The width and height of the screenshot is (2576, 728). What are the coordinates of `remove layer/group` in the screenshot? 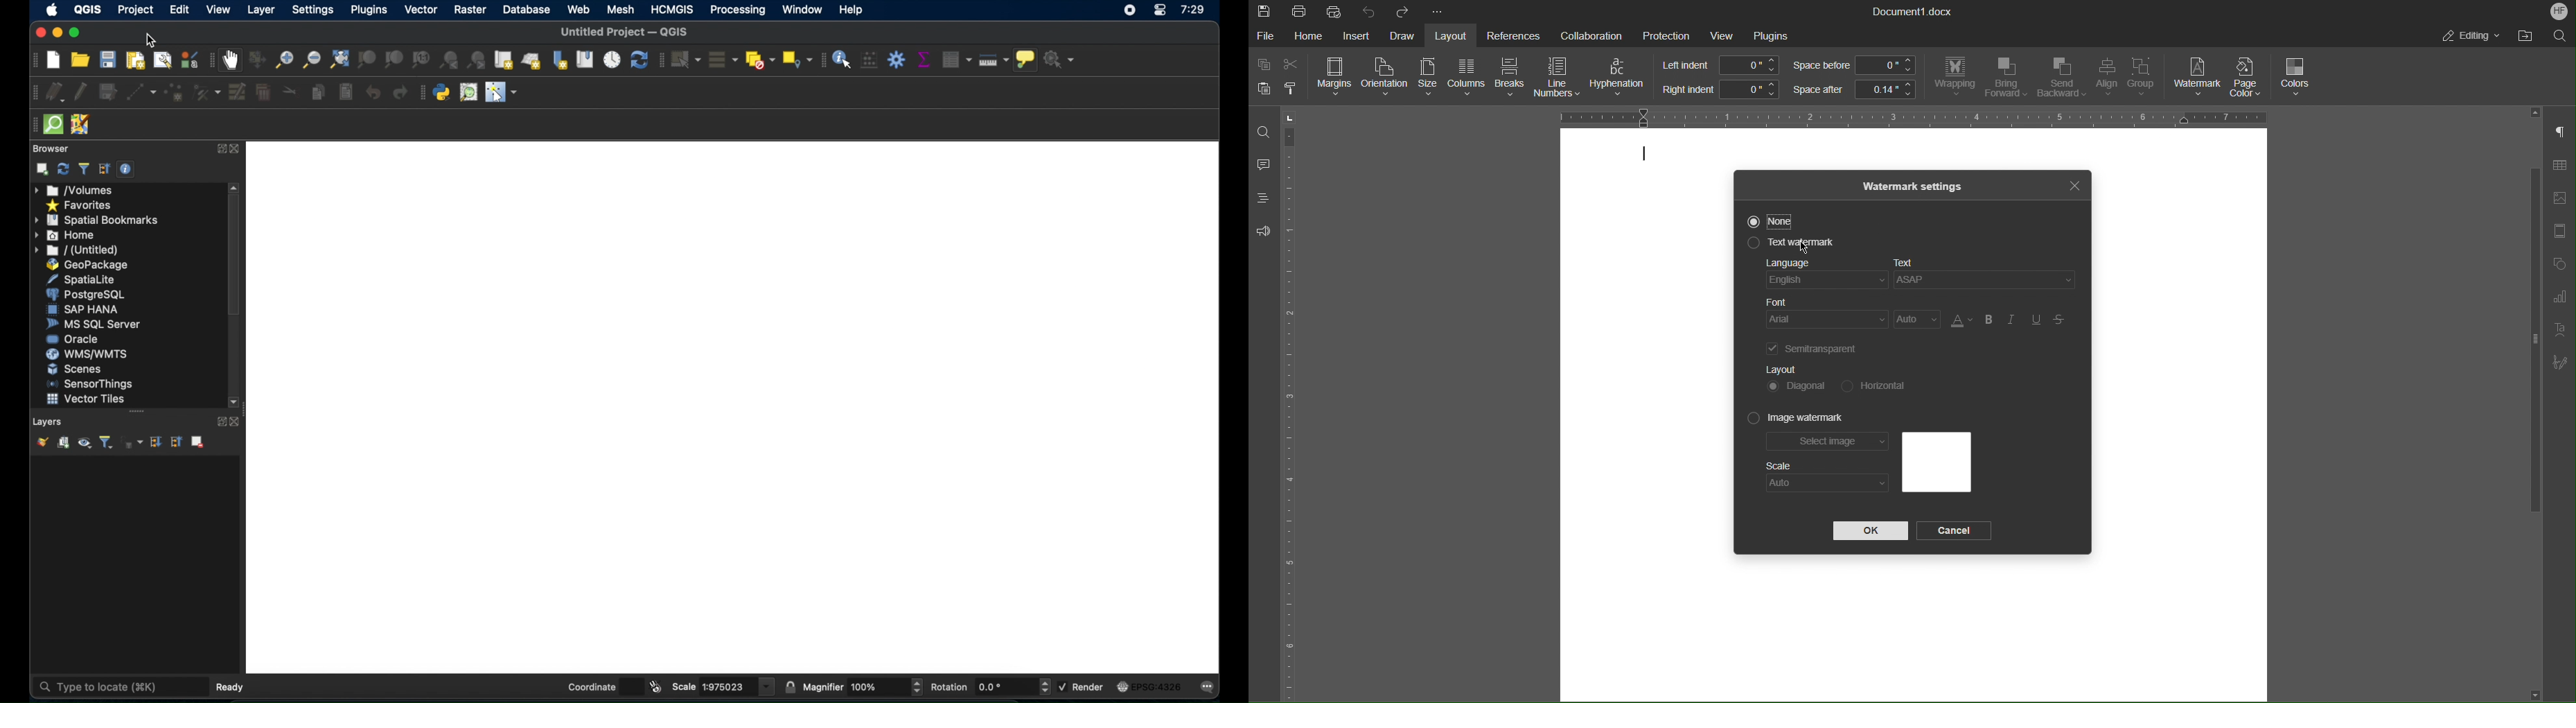 It's located at (198, 441).